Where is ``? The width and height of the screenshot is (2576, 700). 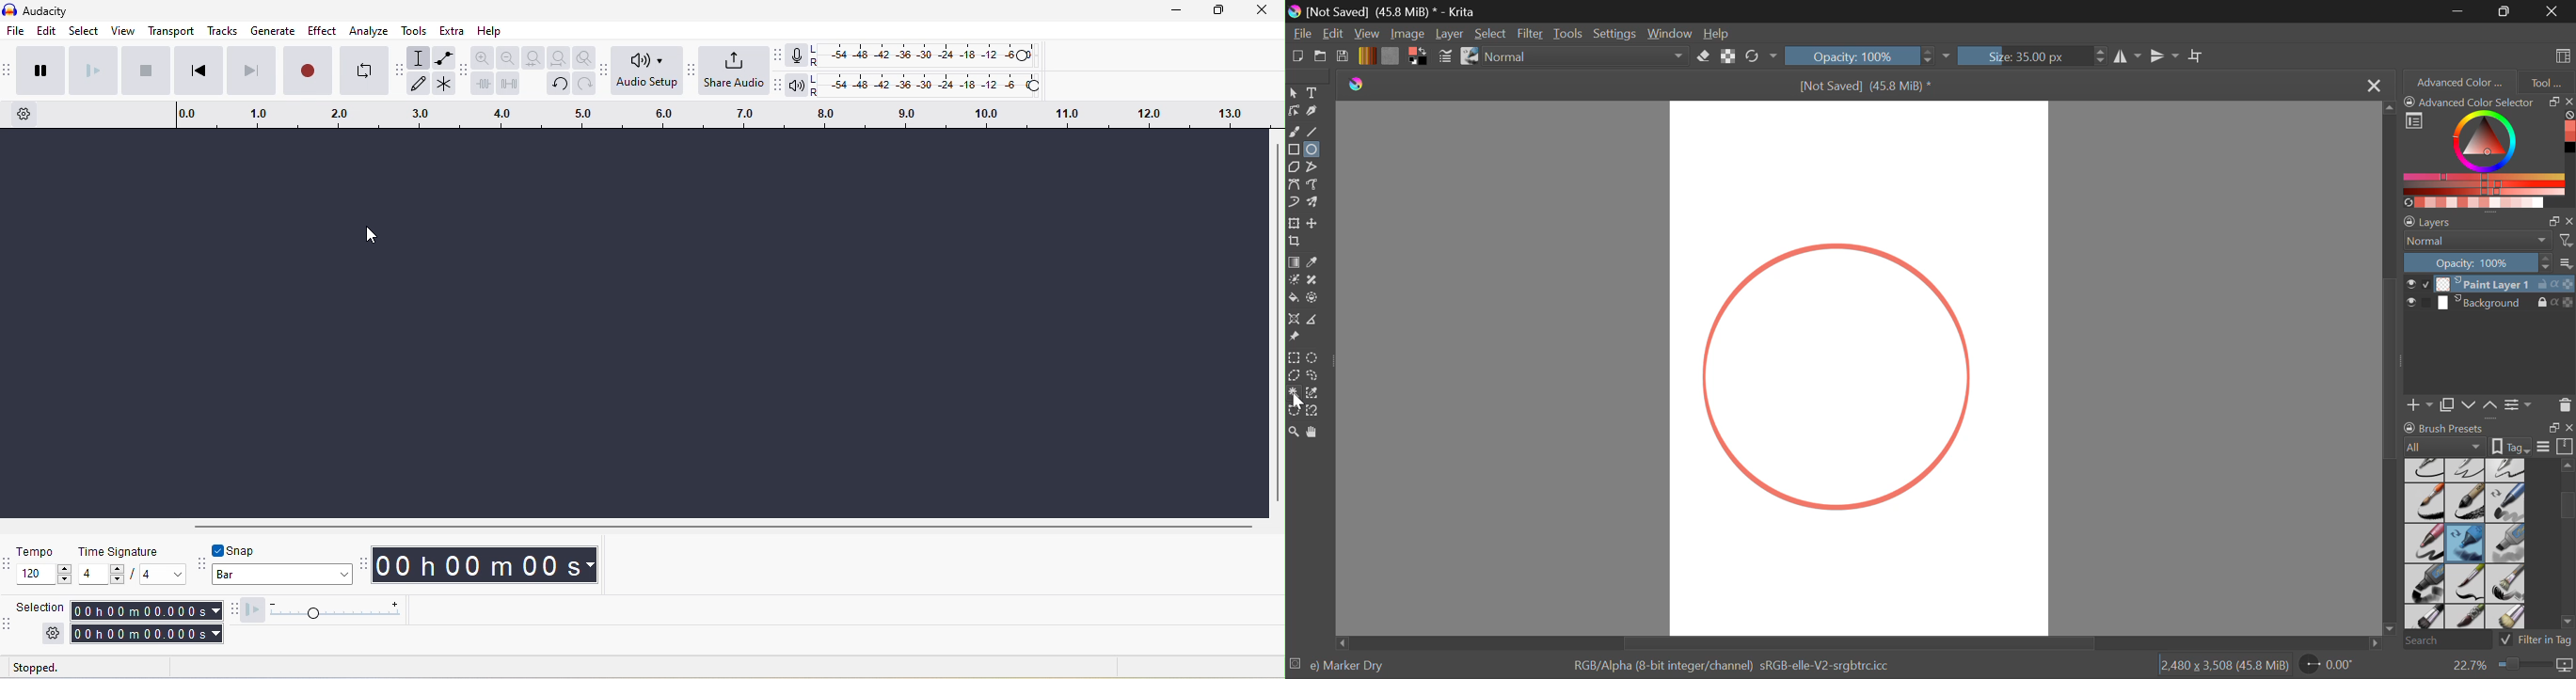
 is located at coordinates (1334, 35).